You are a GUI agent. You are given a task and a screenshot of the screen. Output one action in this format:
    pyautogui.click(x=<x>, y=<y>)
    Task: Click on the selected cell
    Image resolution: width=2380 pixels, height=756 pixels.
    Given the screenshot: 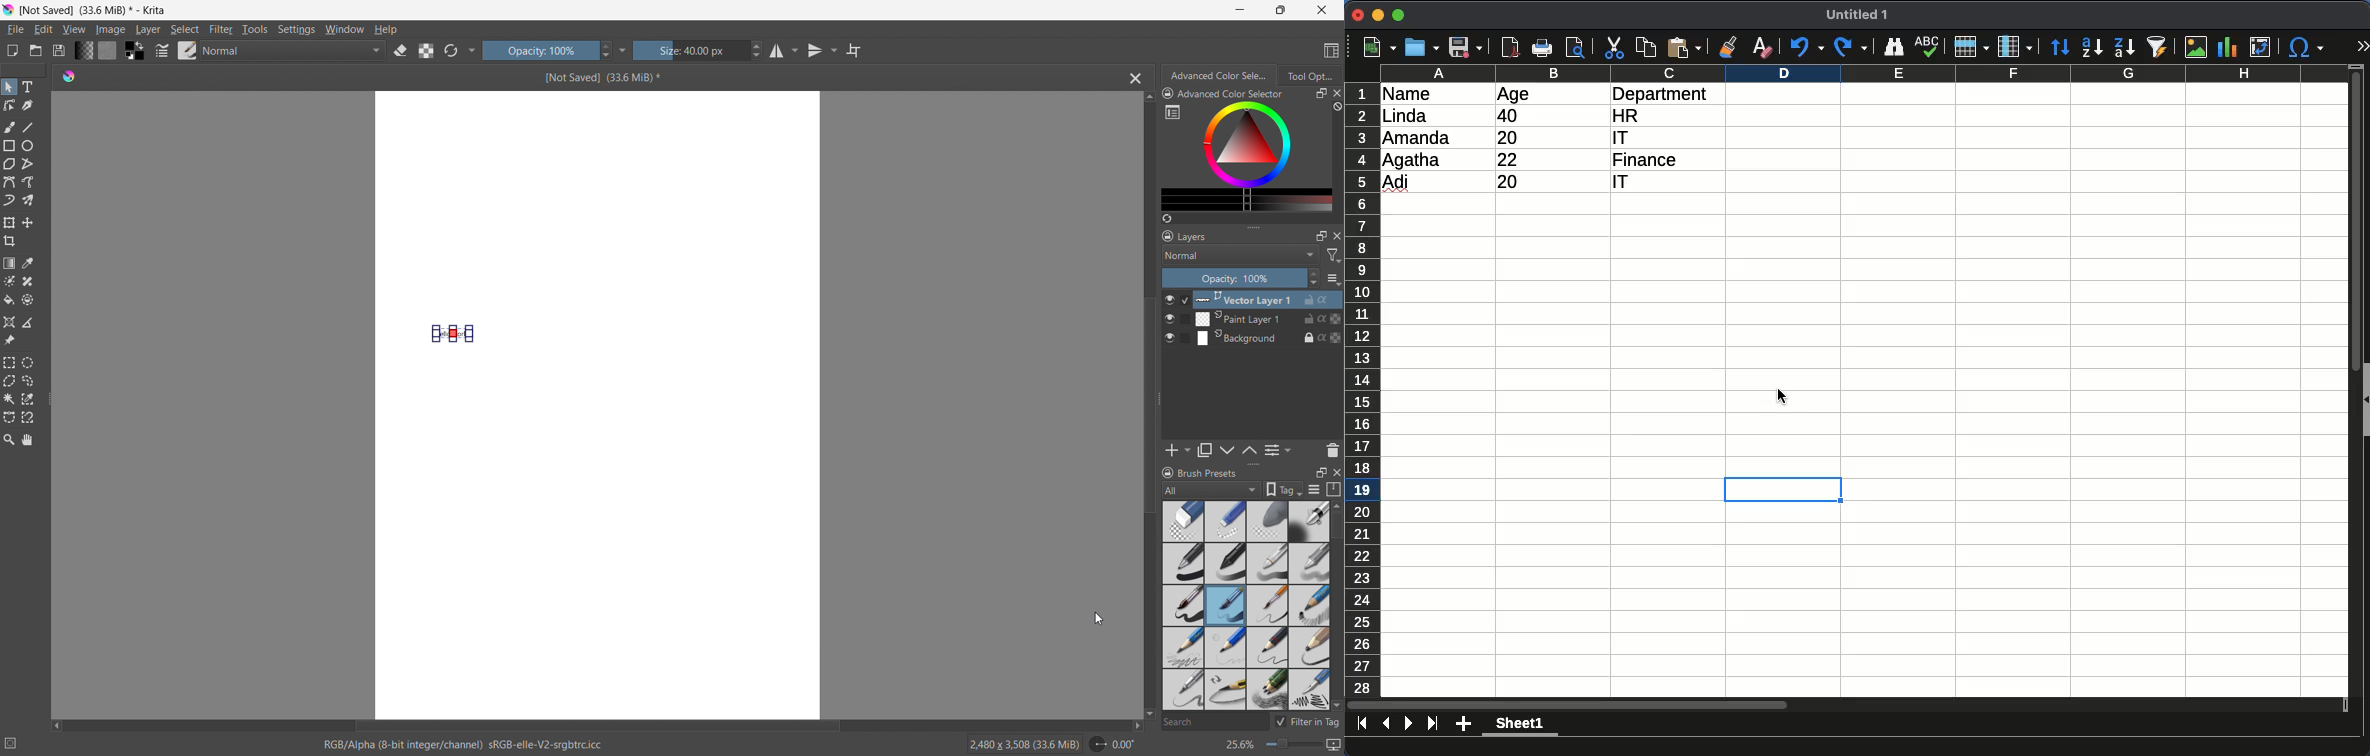 What is the action you would take?
    pyautogui.click(x=1784, y=491)
    